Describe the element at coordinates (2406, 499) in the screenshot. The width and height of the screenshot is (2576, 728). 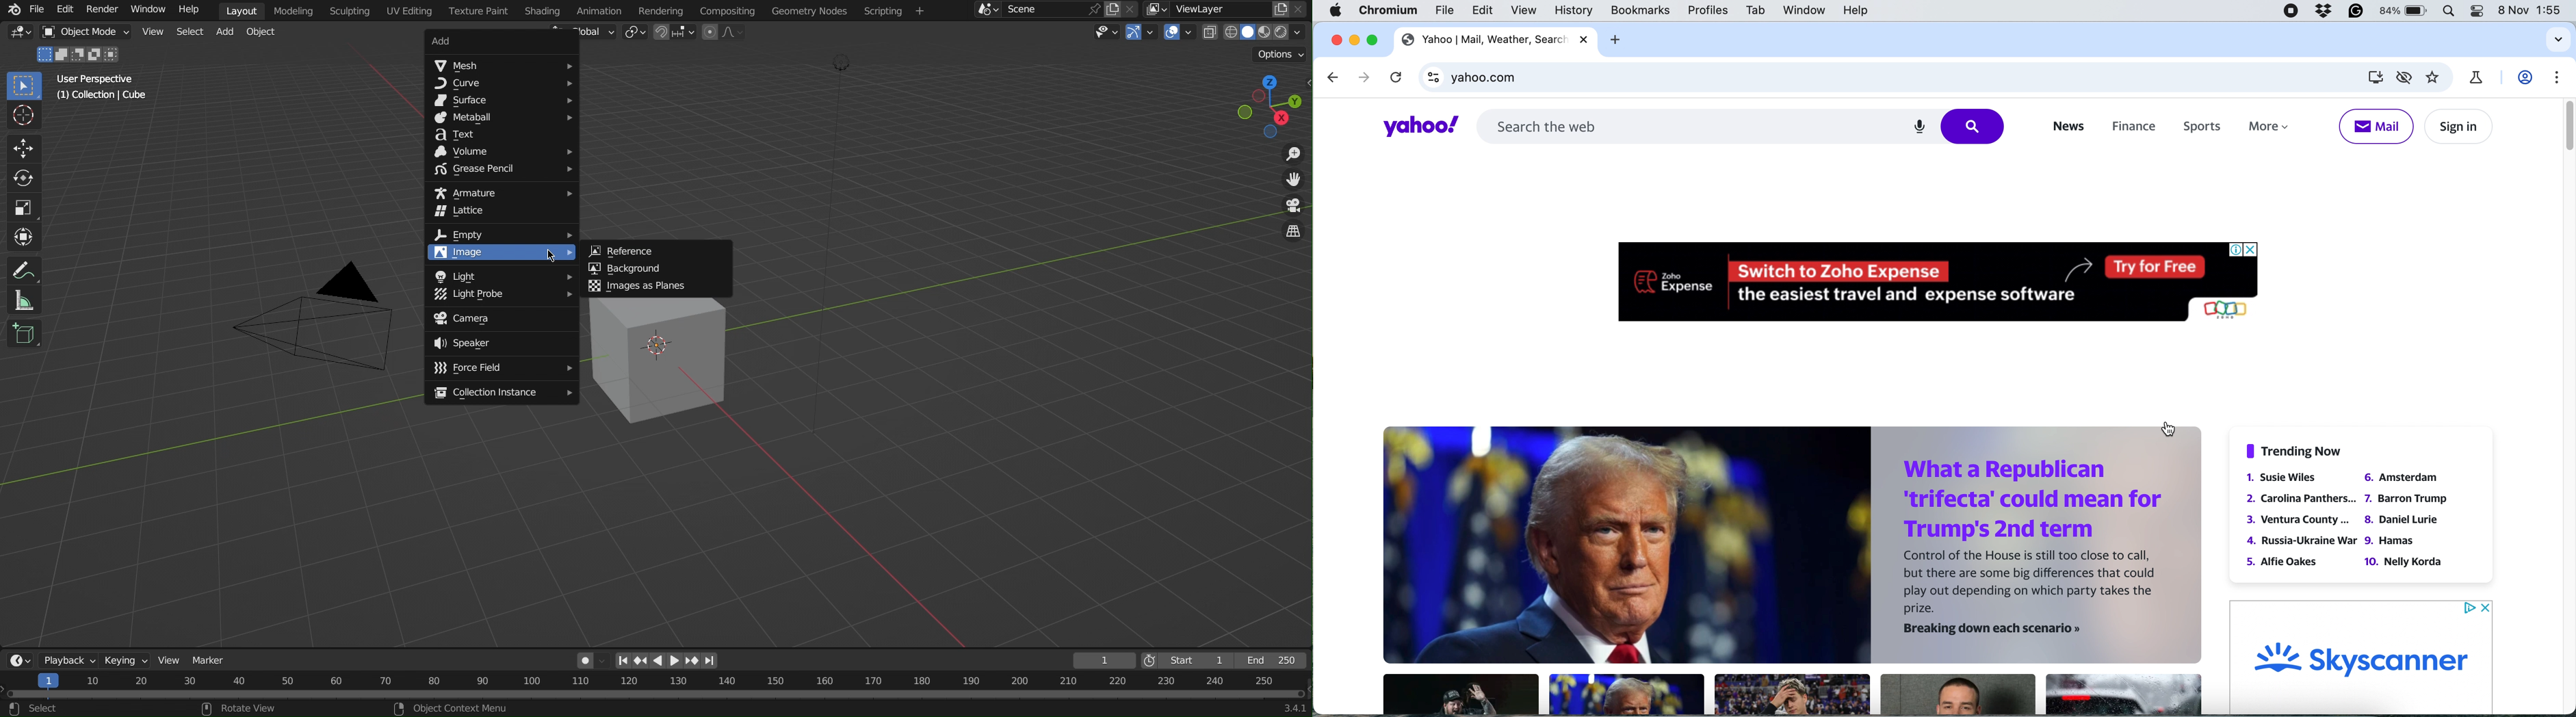
I see `Barron` at that location.